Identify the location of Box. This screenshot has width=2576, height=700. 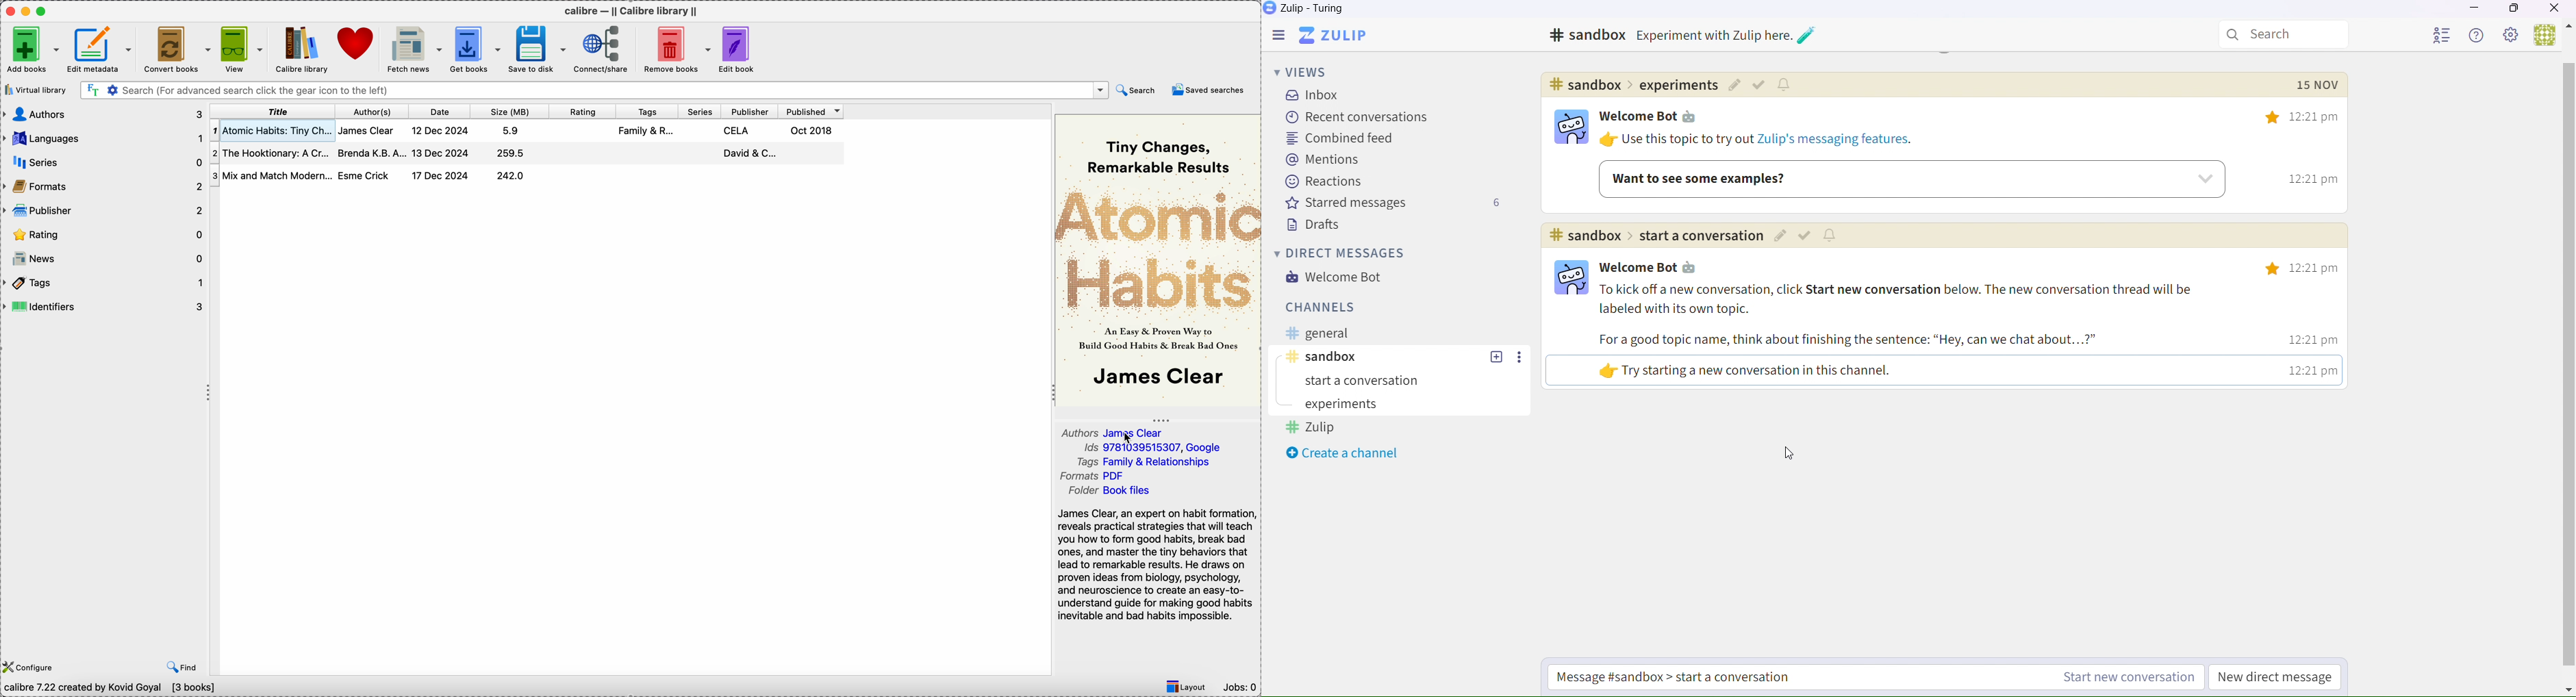
(2515, 11).